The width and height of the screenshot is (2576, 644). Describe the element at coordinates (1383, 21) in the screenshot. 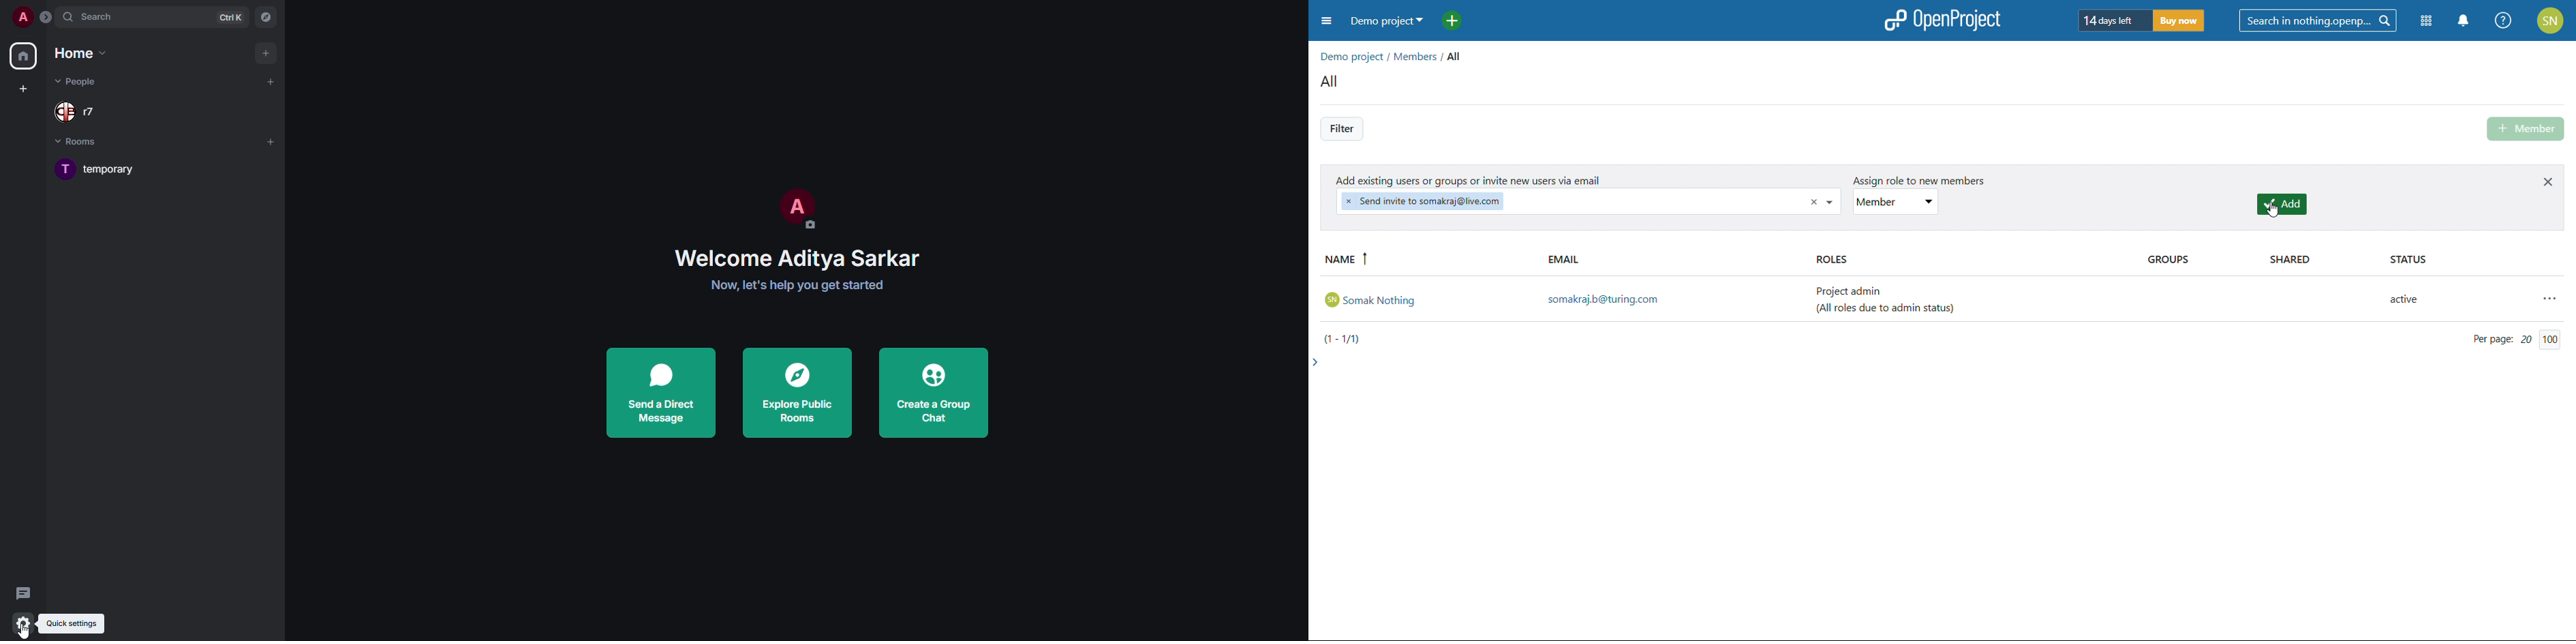

I see `demo project selected` at that location.